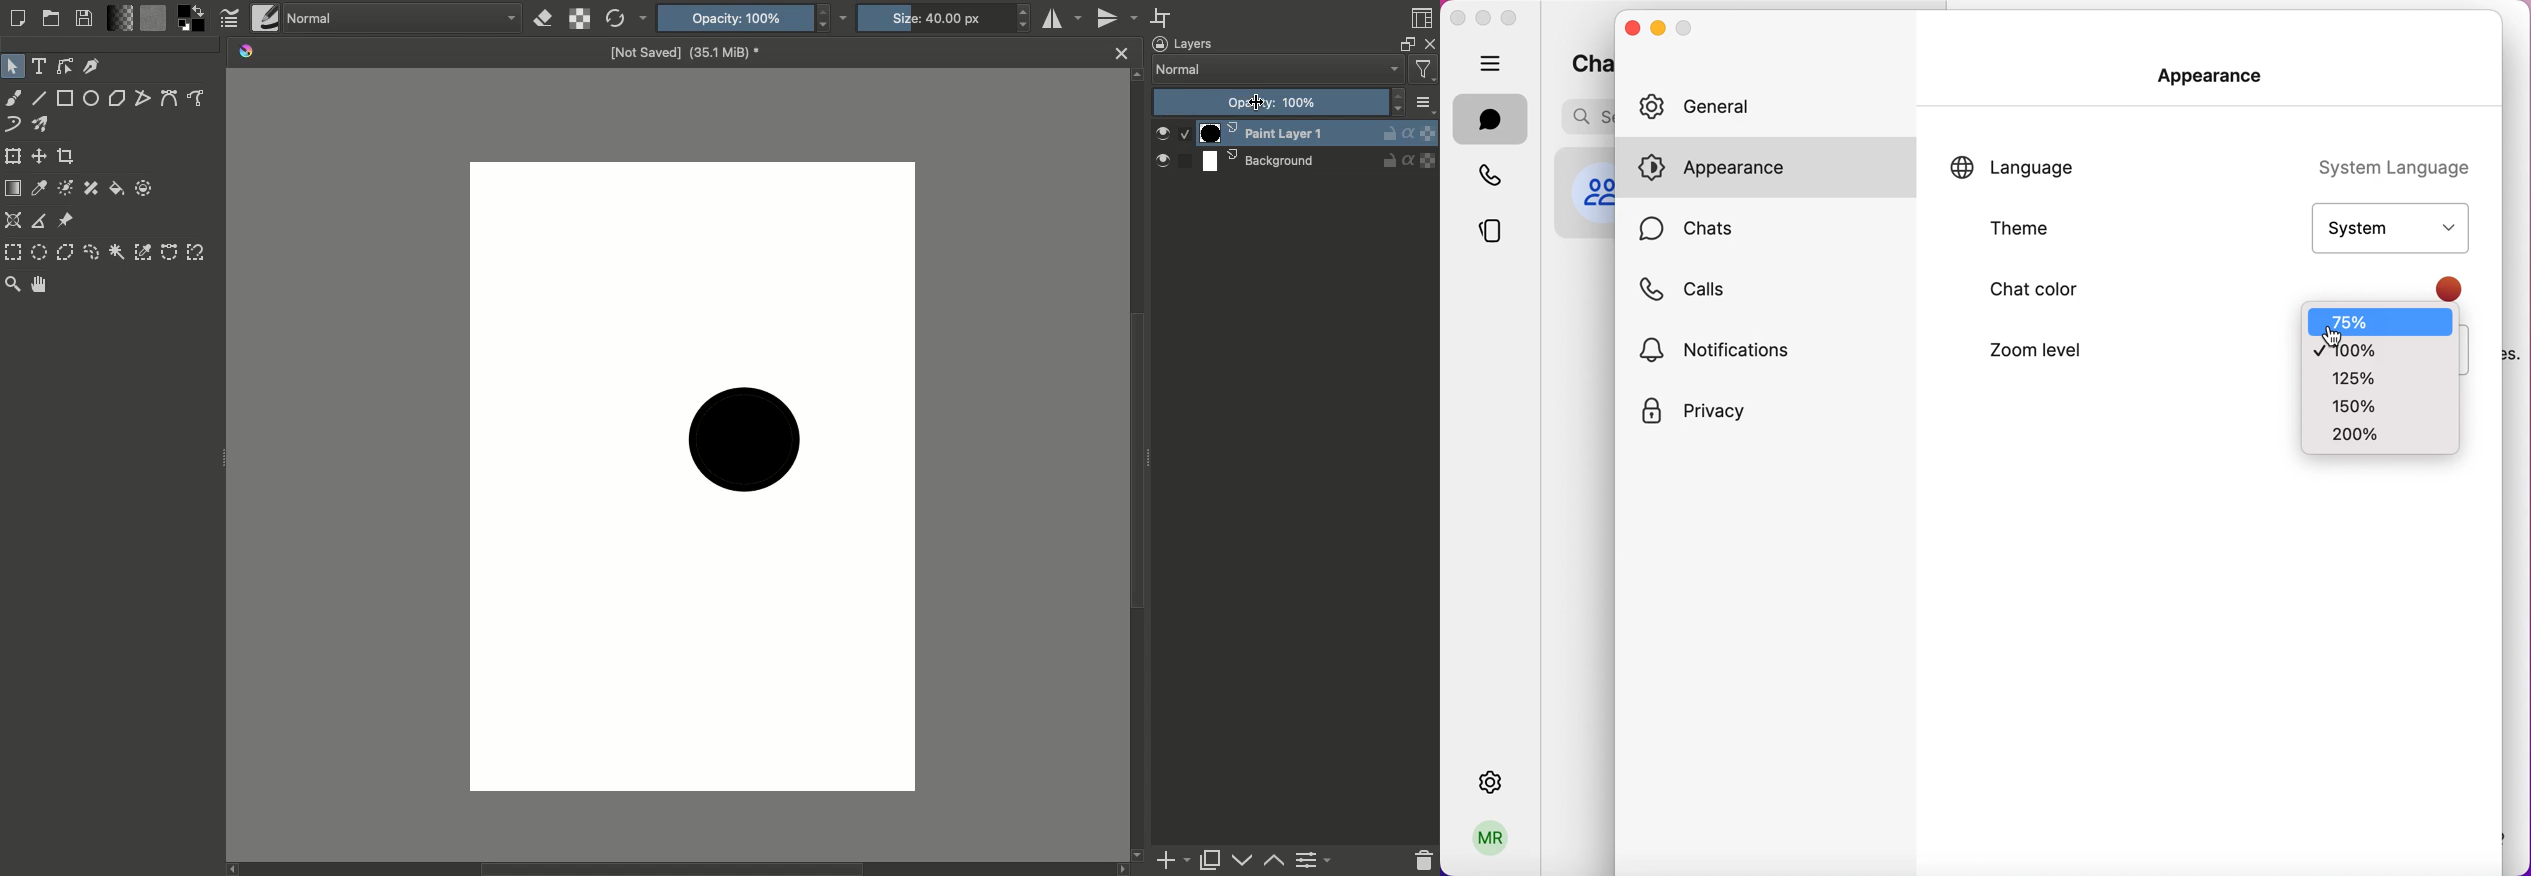  Describe the element at coordinates (1135, 74) in the screenshot. I see `scroll up` at that location.